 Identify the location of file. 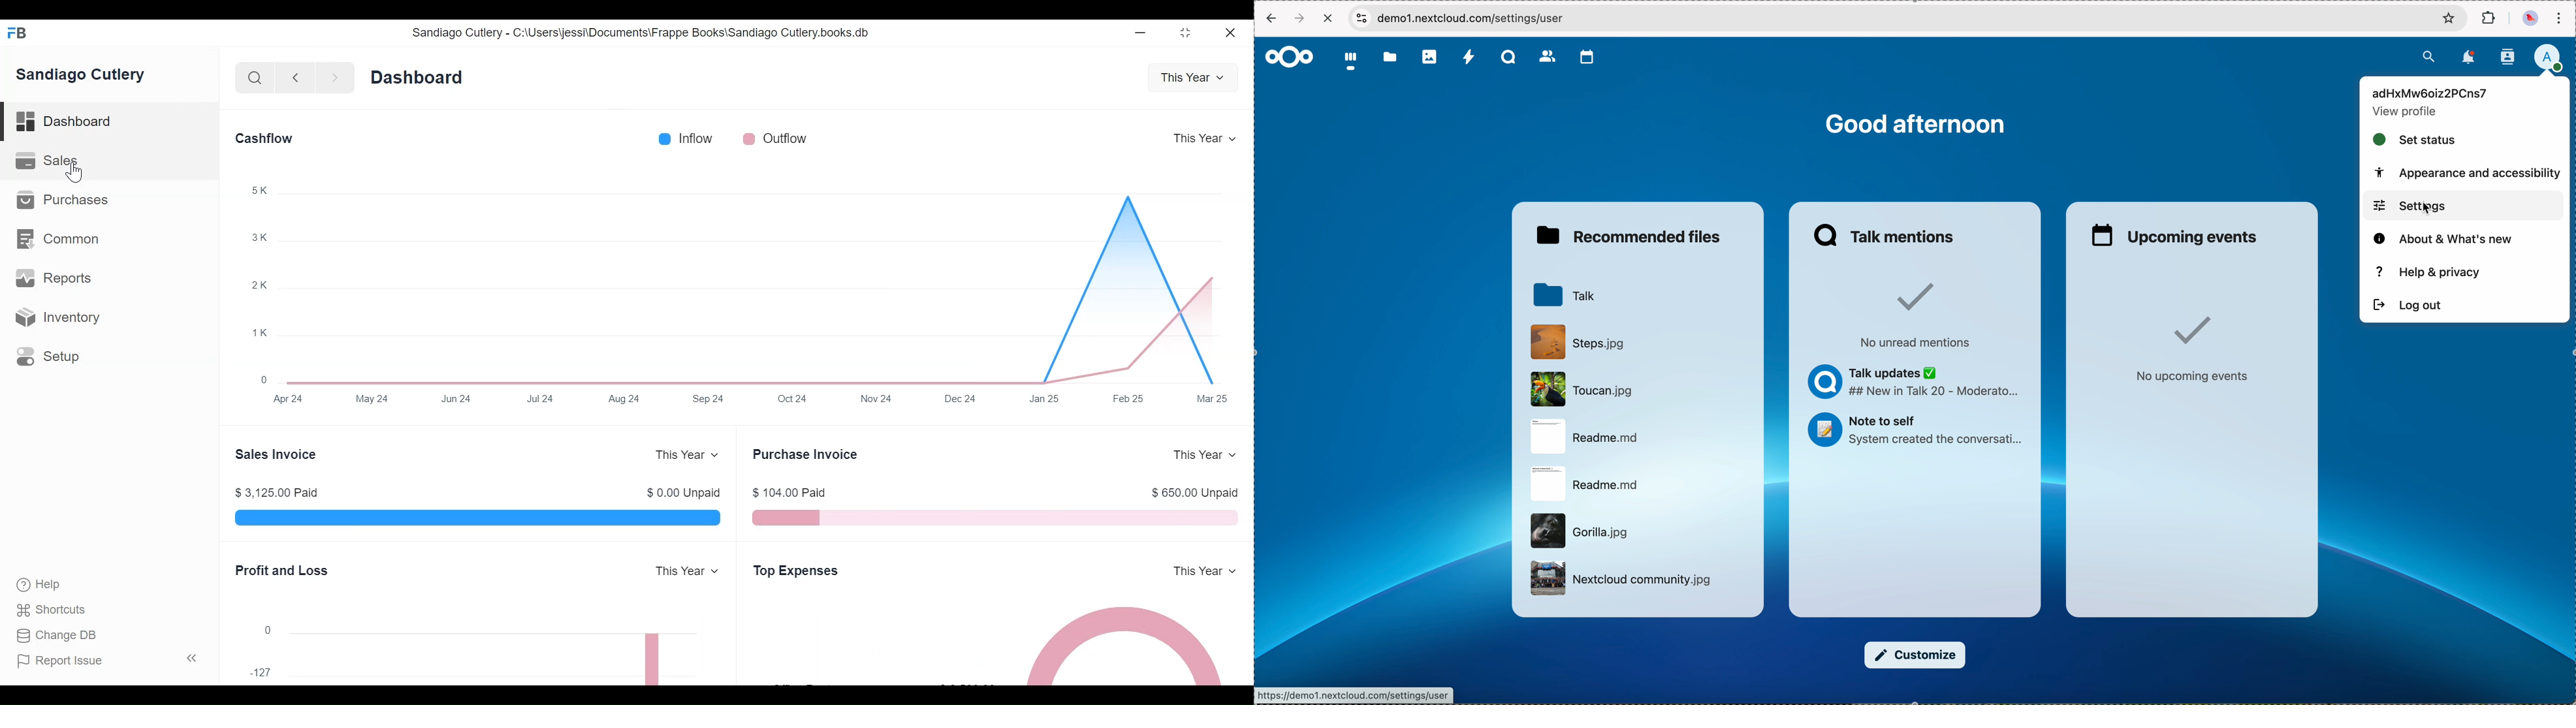
(1576, 341).